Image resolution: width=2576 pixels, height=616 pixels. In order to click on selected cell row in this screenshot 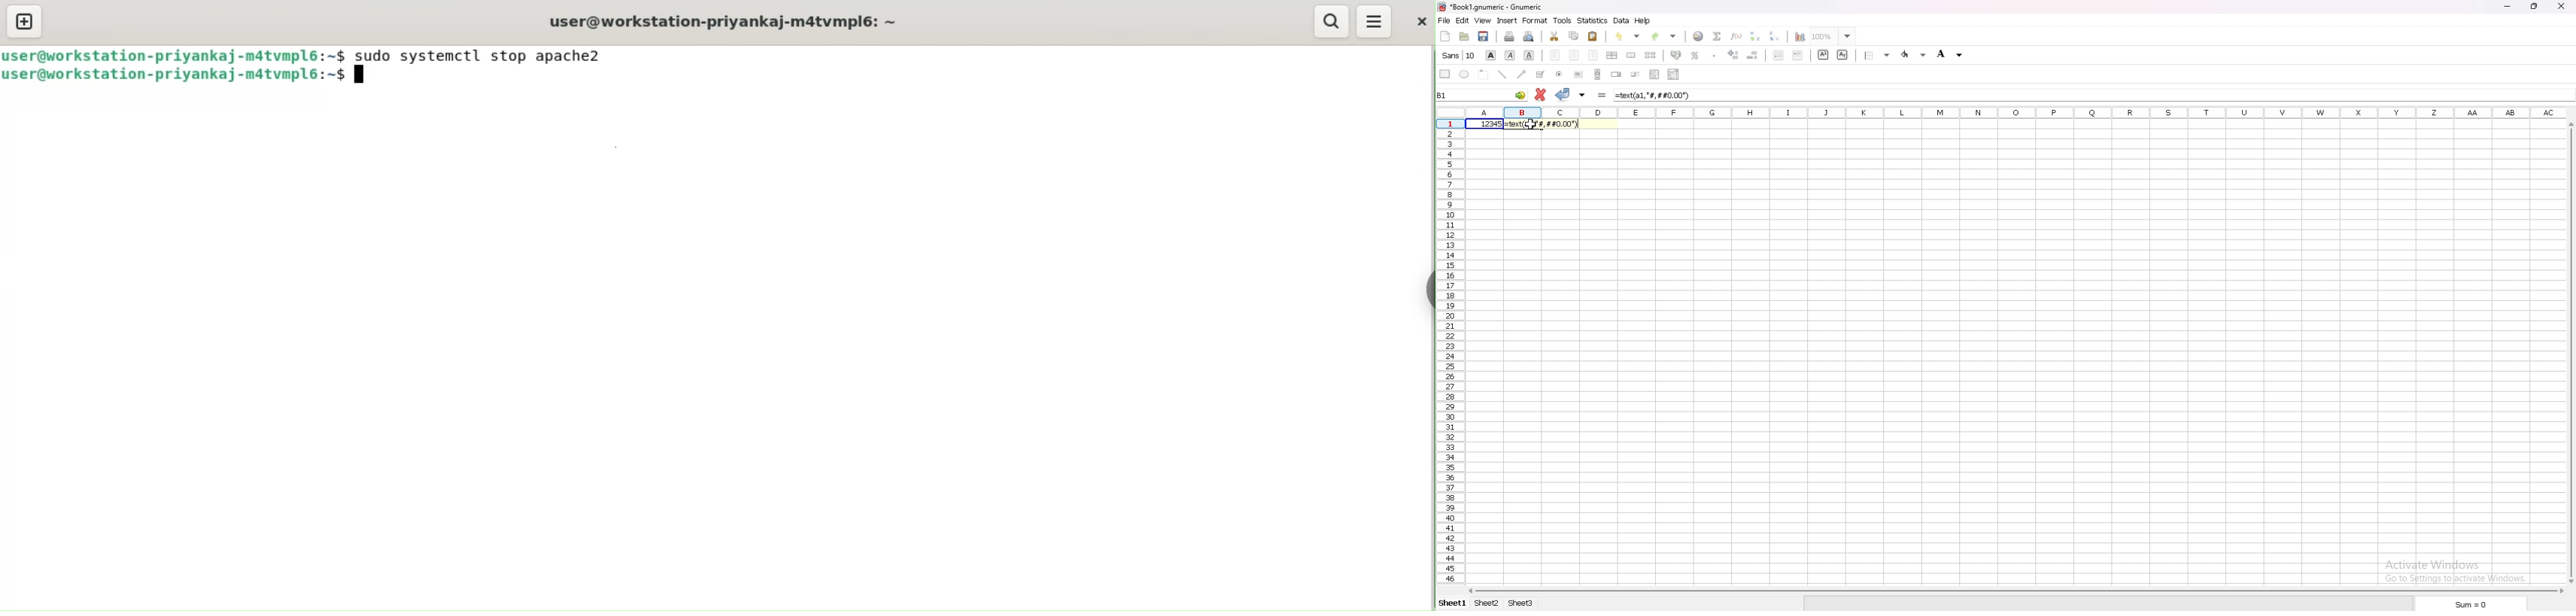, I will do `click(1451, 124)`.